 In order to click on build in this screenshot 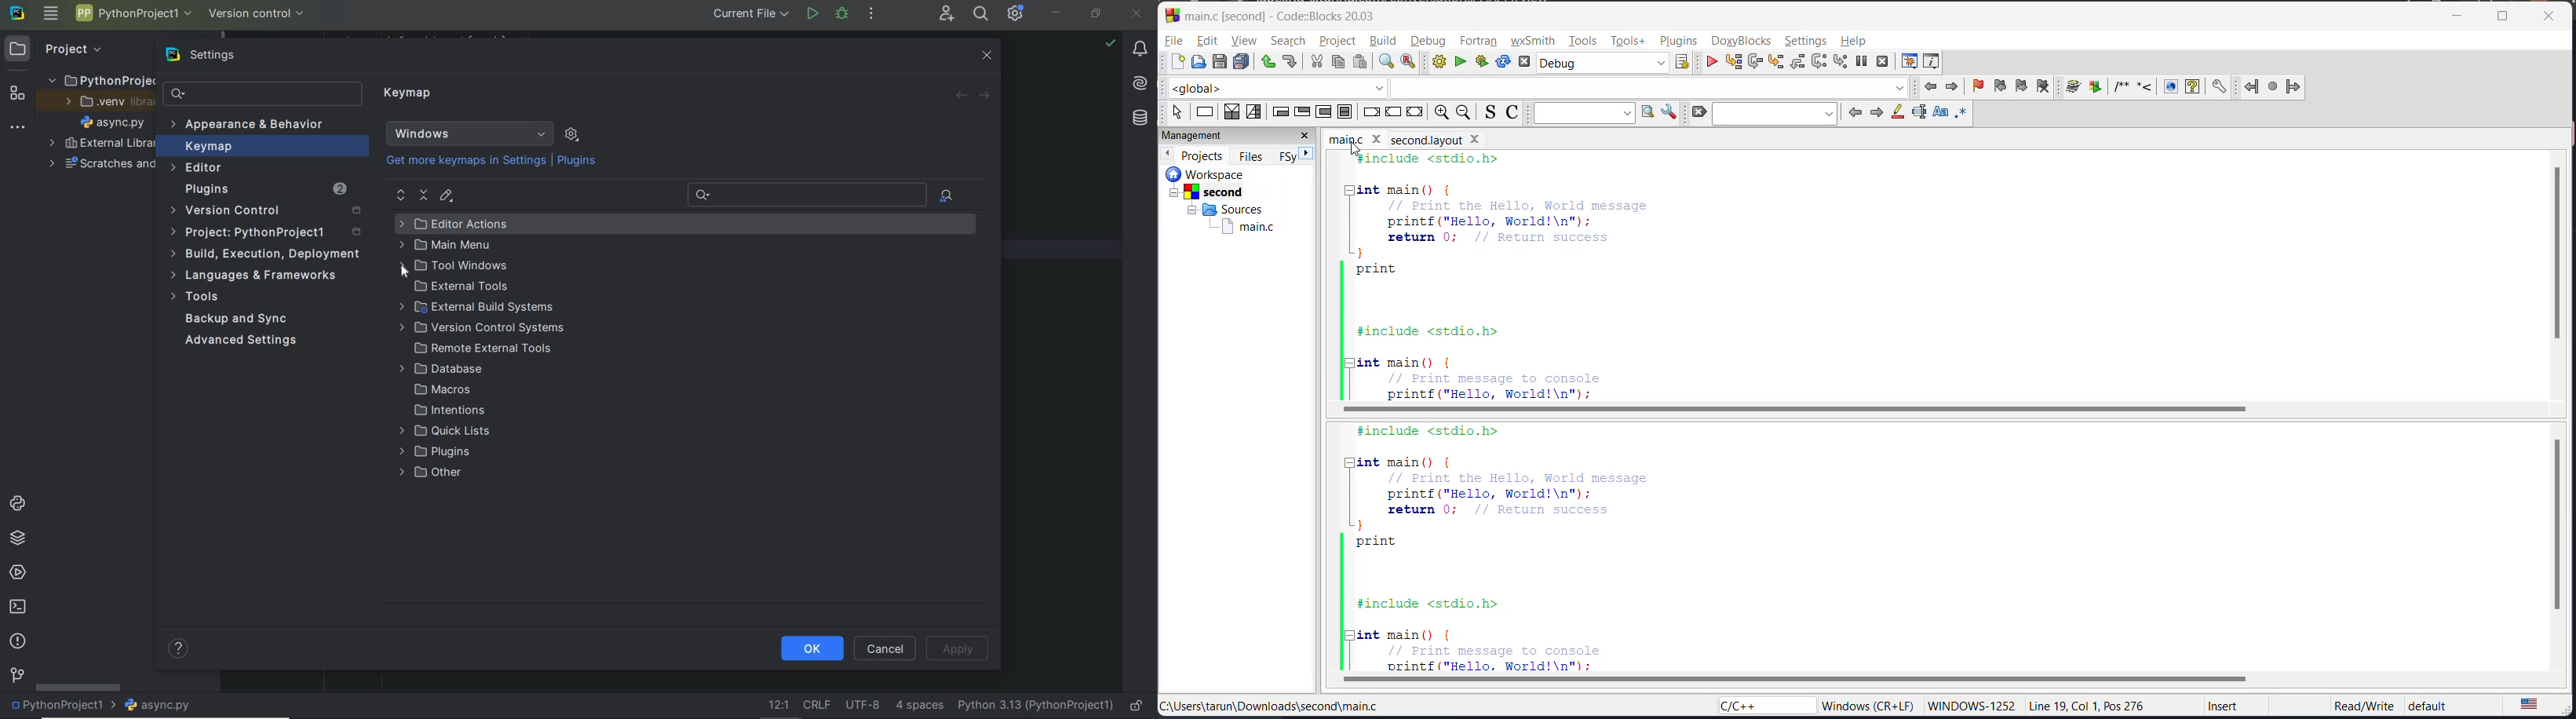, I will do `click(1386, 42)`.